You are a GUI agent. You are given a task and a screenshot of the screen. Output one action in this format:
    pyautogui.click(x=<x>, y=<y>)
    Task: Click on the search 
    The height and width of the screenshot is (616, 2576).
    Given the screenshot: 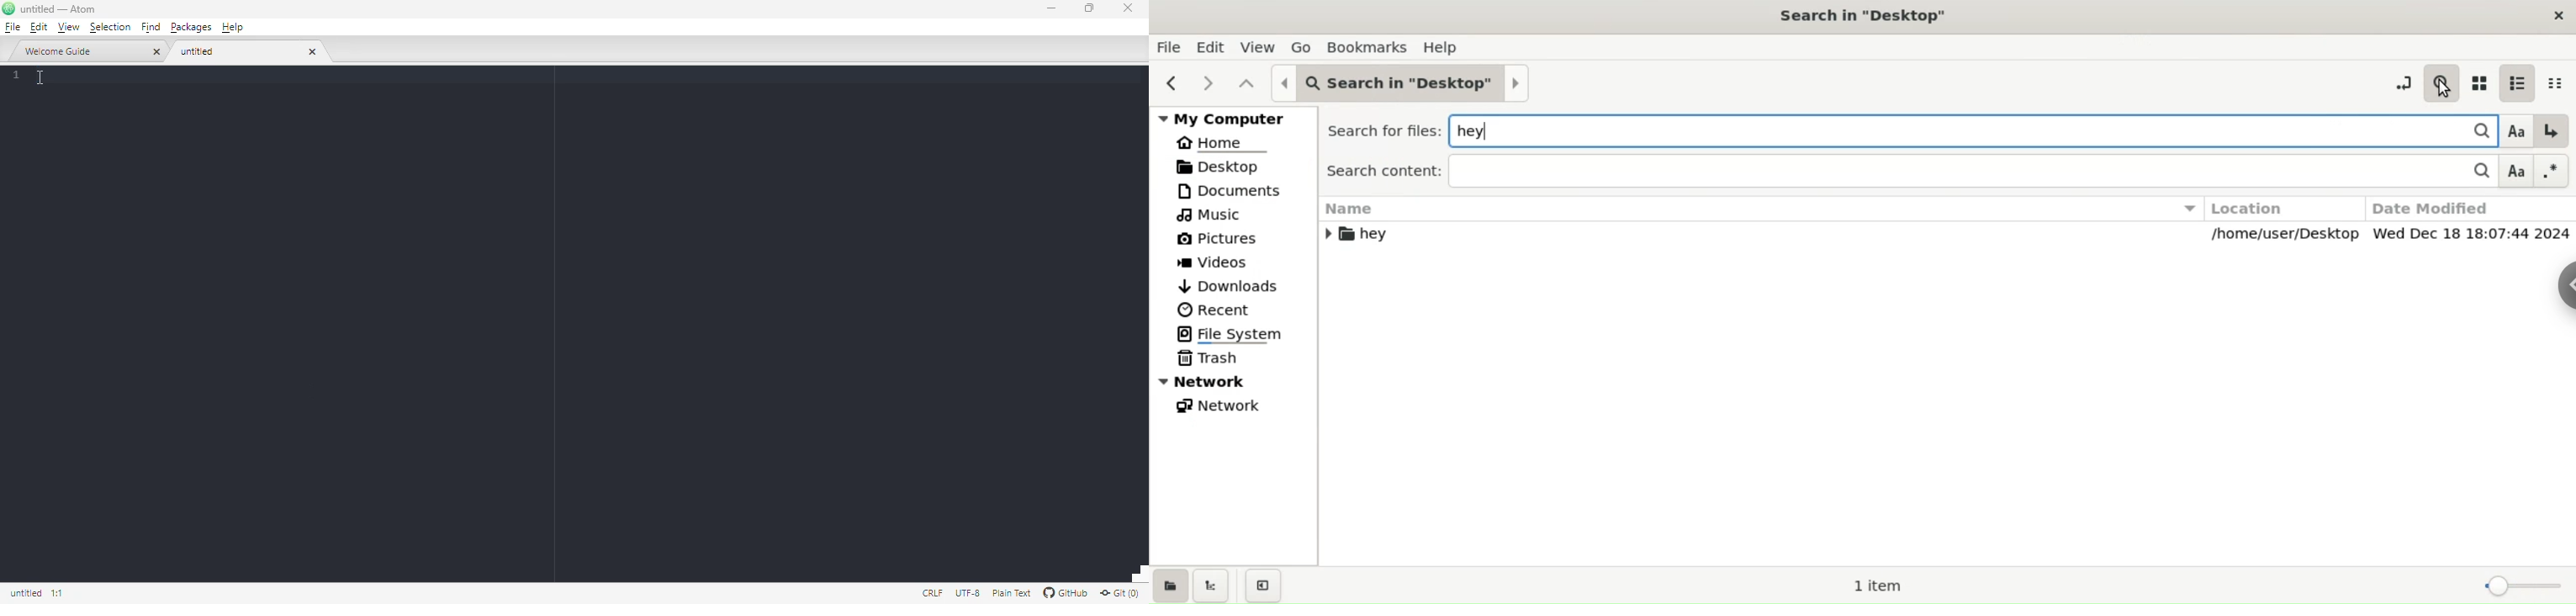 What is the action you would take?
    pyautogui.click(x=2443, y=82)
    